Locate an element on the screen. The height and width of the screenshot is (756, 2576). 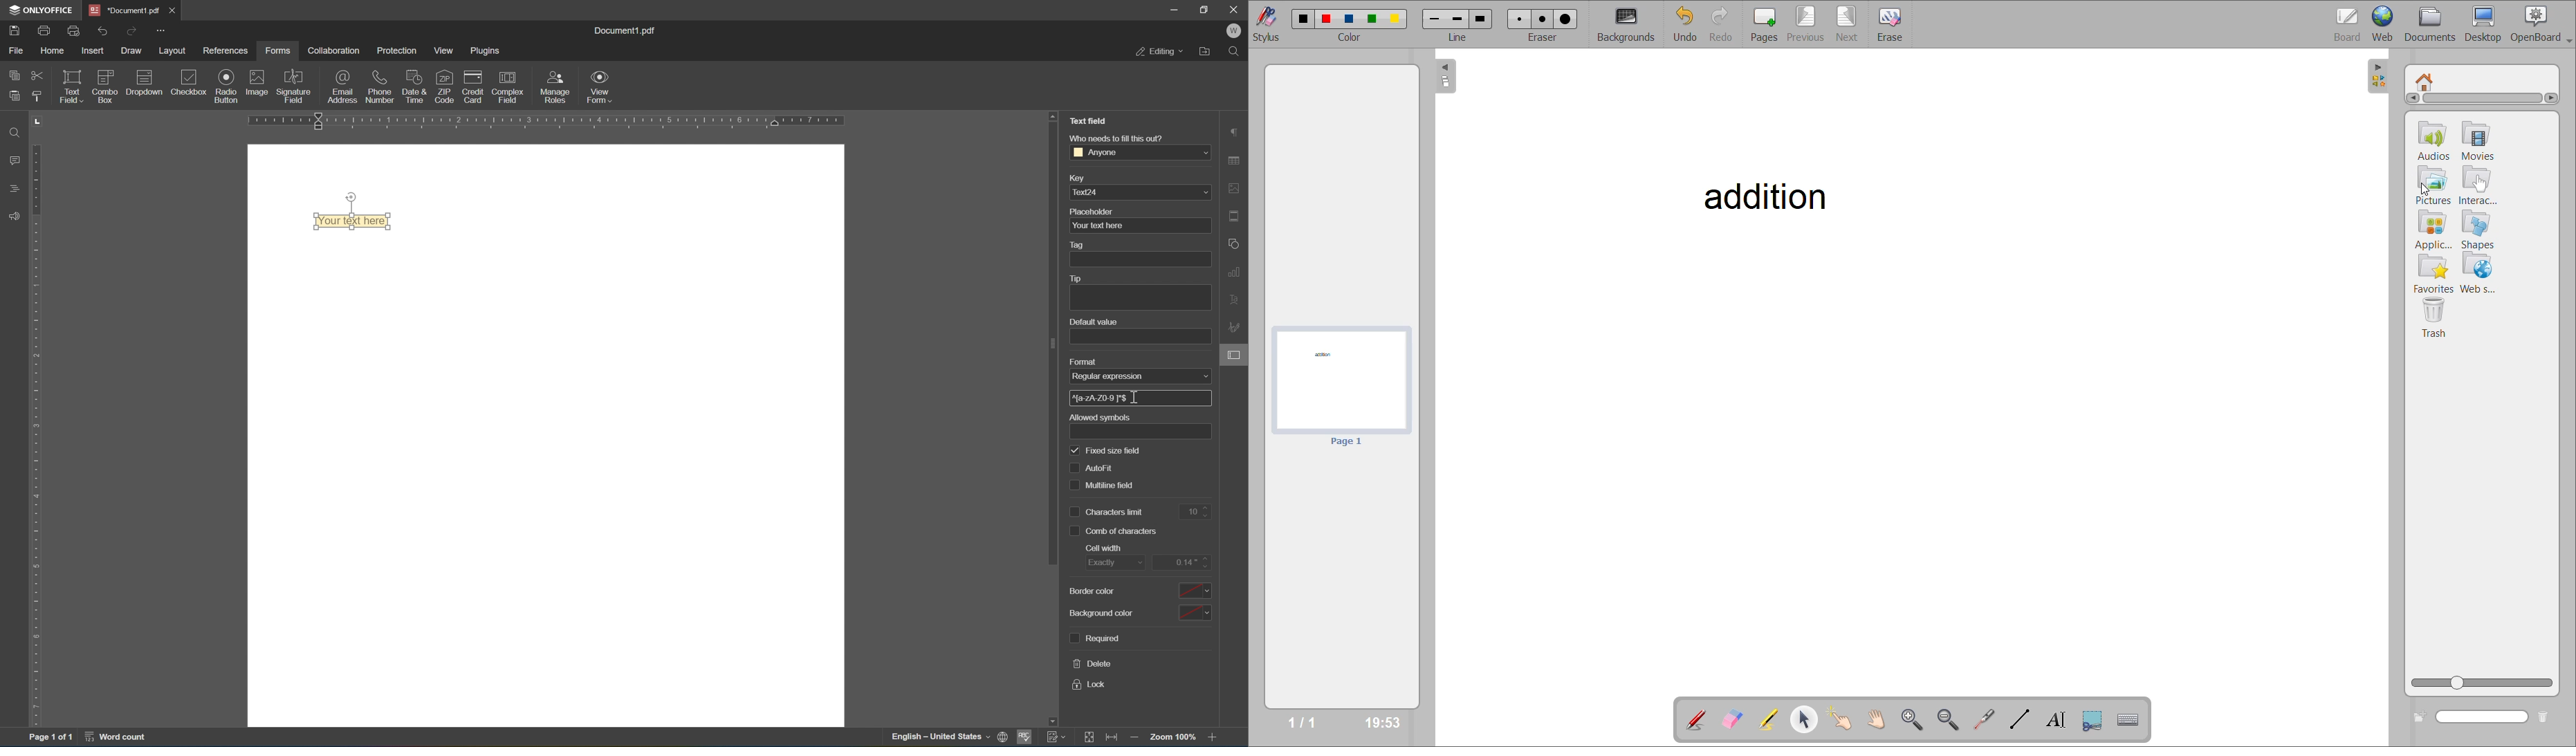
pages is located at coordinates (1763, 24).